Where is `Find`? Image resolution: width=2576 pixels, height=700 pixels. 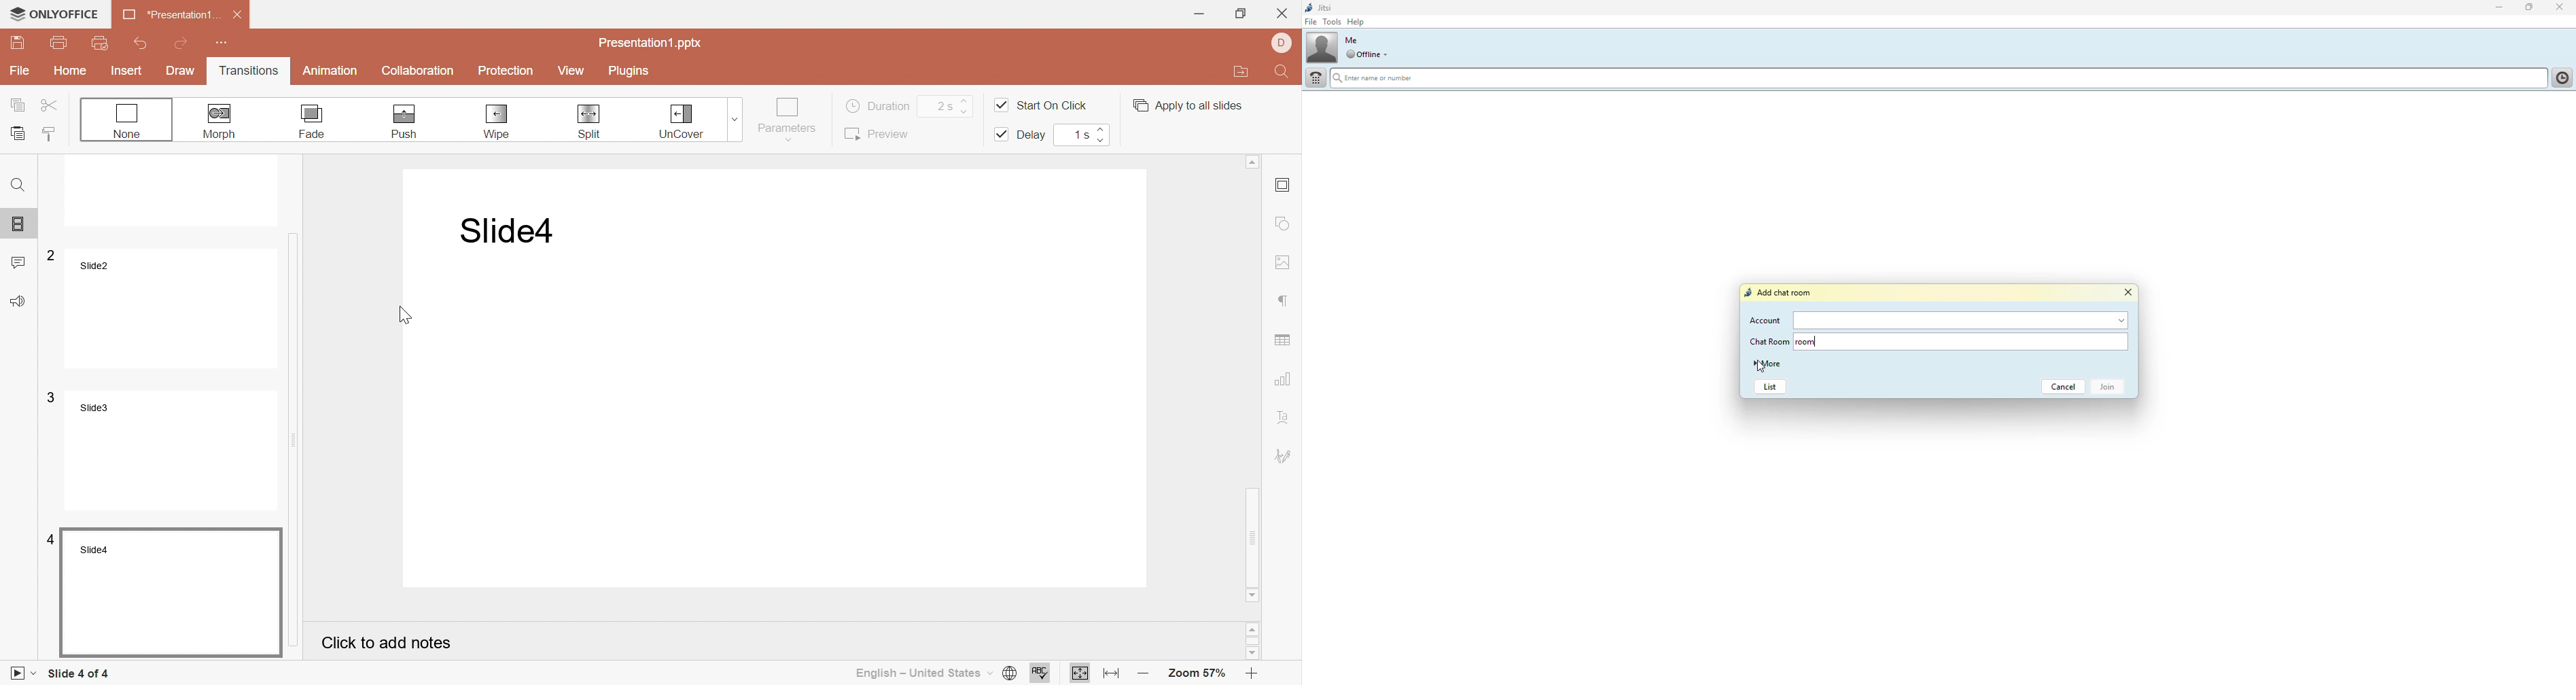 Find is located at coordinates (1284, 73).